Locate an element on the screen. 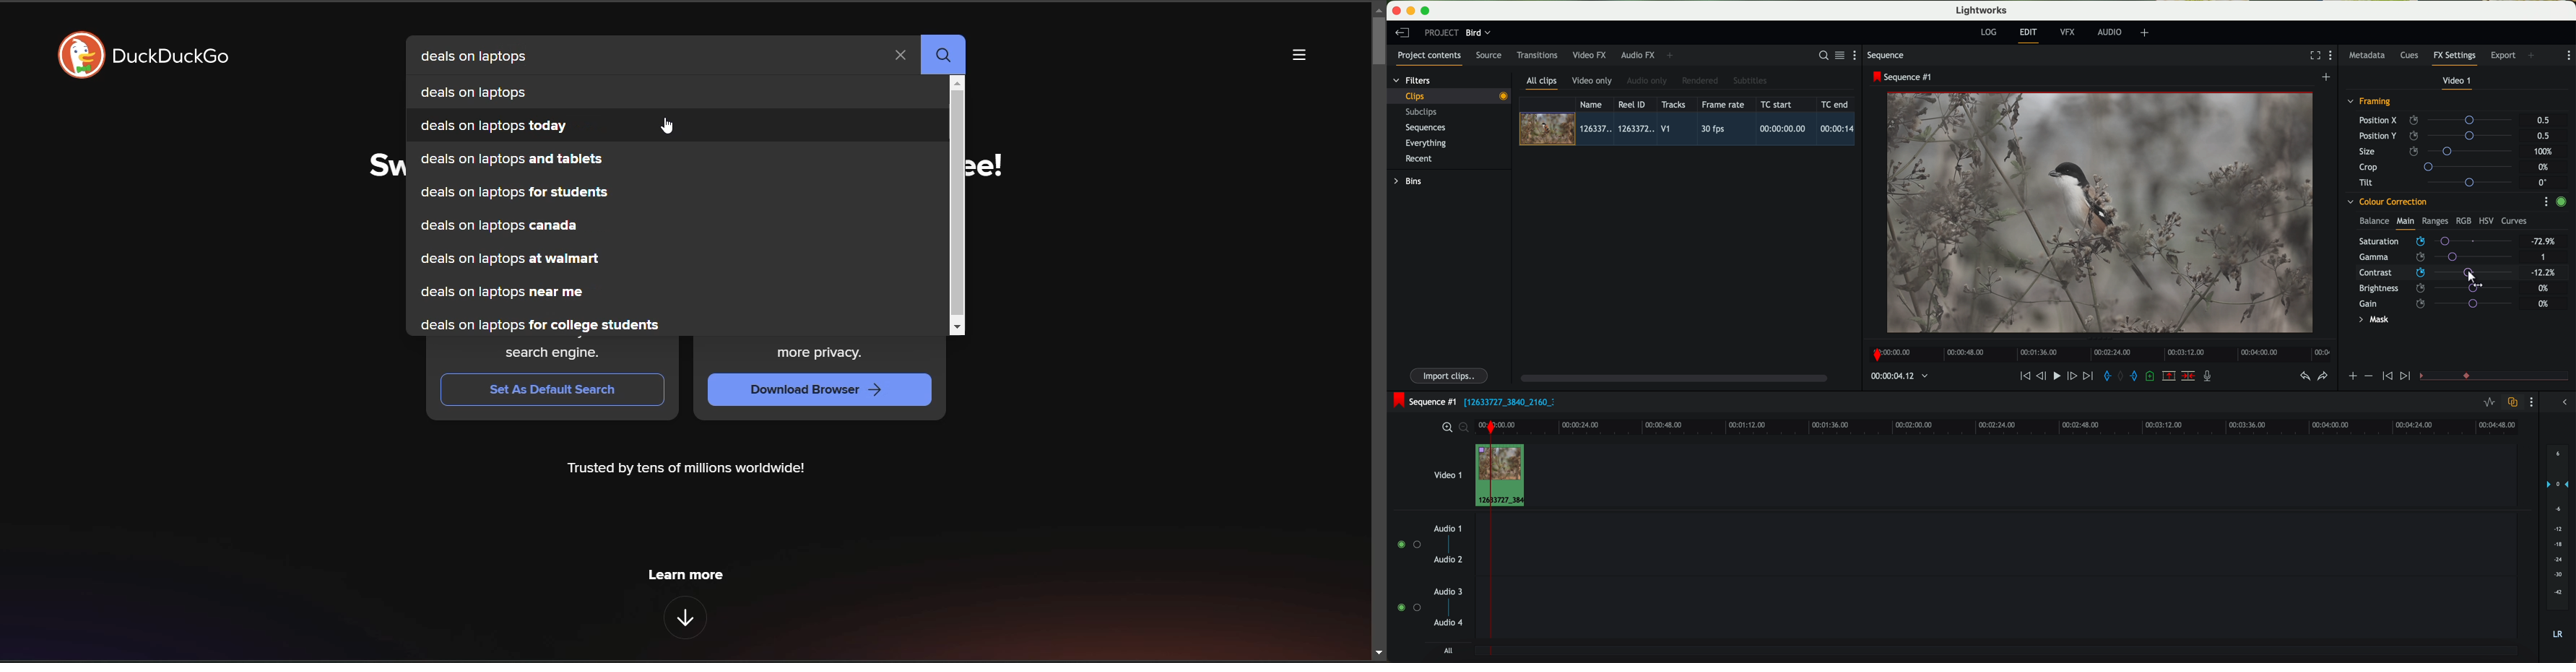  audio is located at coordinates (2110, 32).